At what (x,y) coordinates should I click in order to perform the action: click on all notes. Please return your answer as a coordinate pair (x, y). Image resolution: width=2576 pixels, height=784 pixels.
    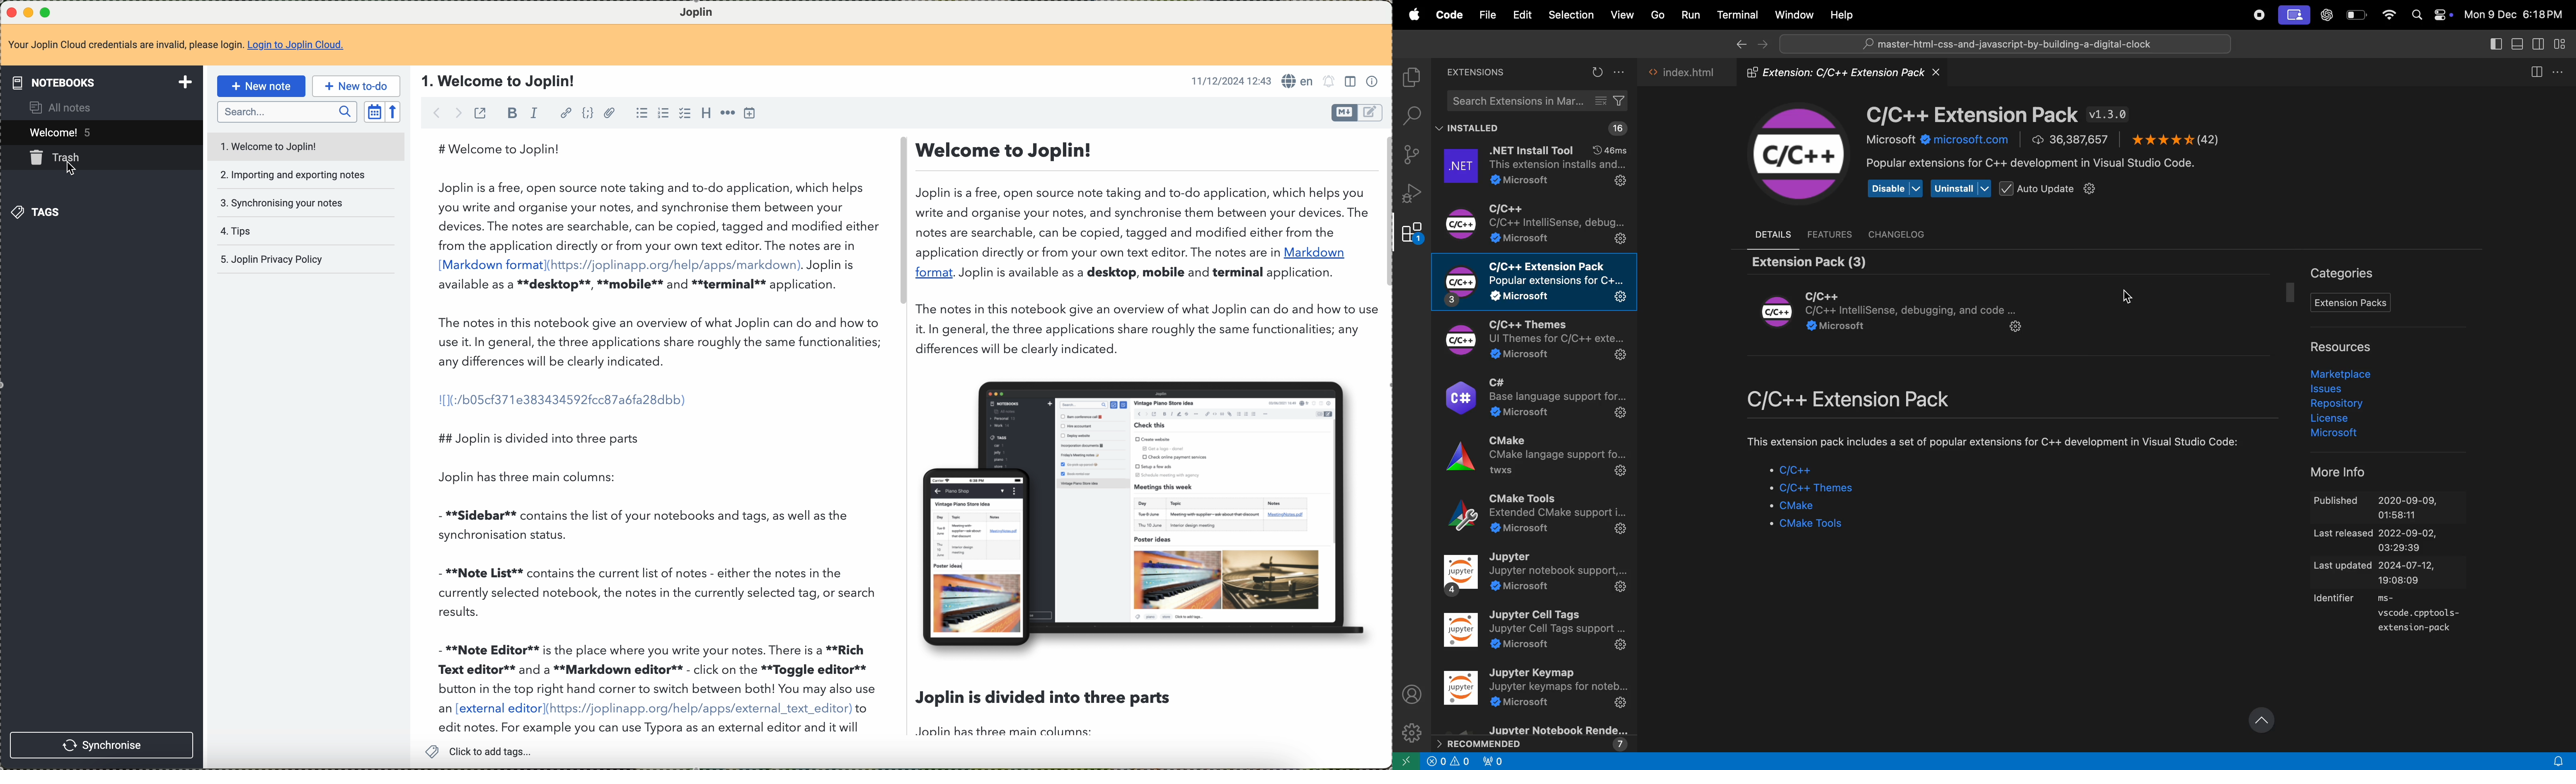
    Looking at the image, I should click on (63, 107).